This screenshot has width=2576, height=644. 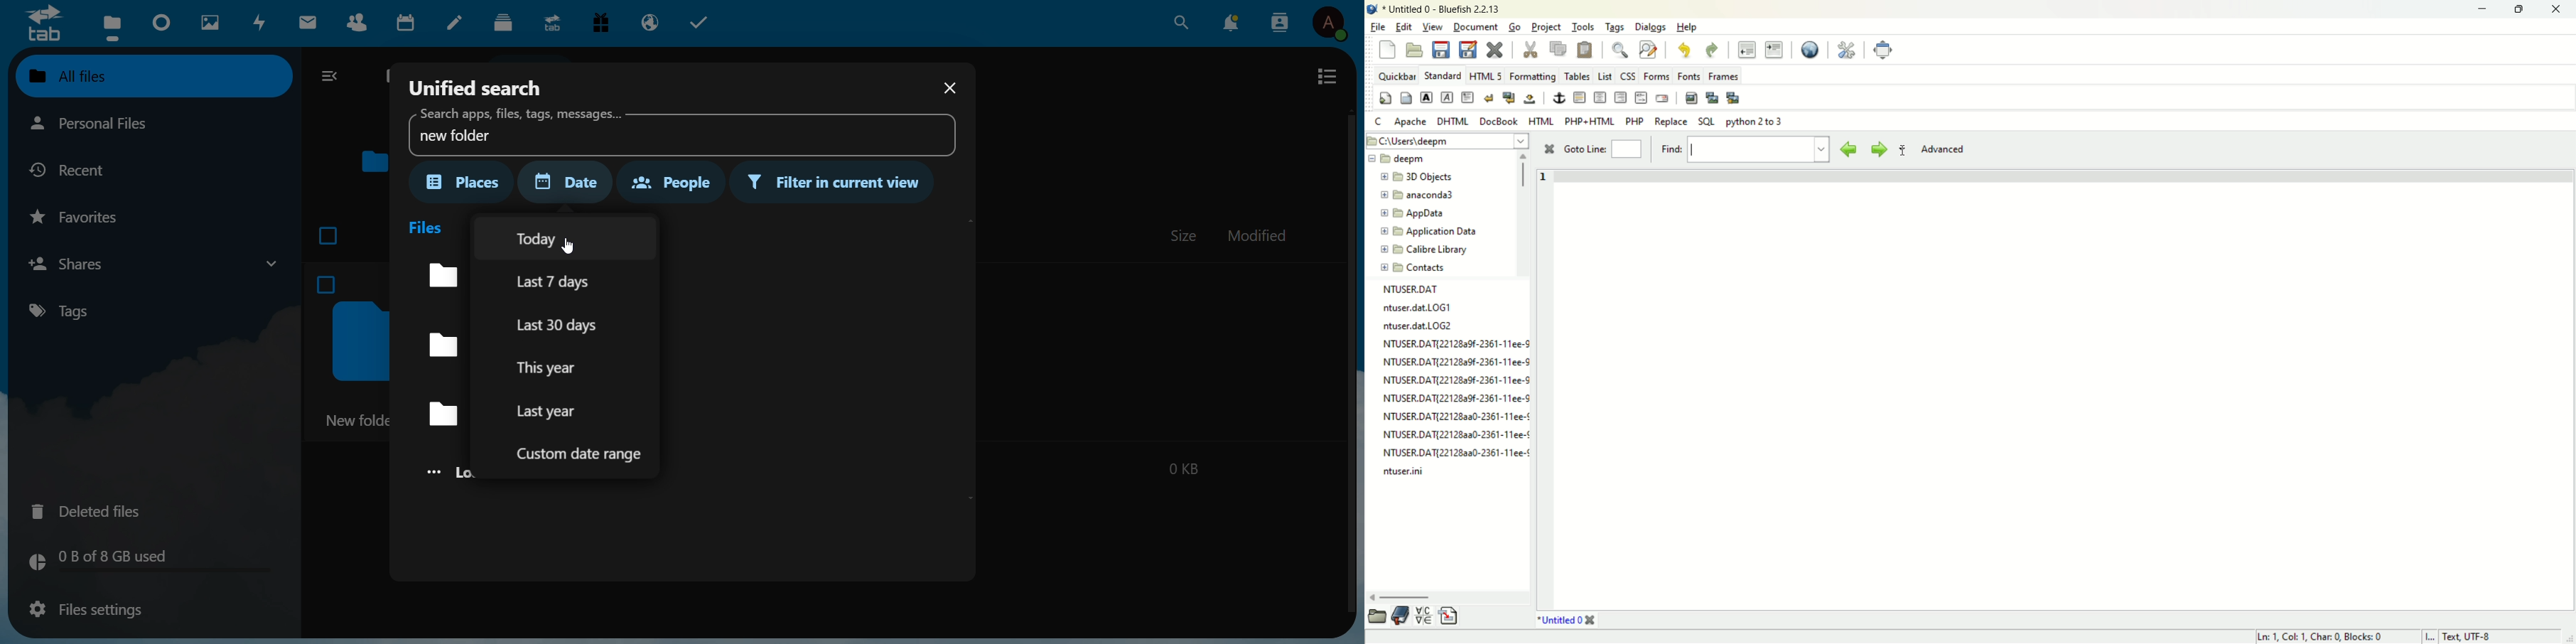 What do you see at coordinates (1421, 196) in the screenshot?
I see `anaconda` at bounding box center [1421, 196].